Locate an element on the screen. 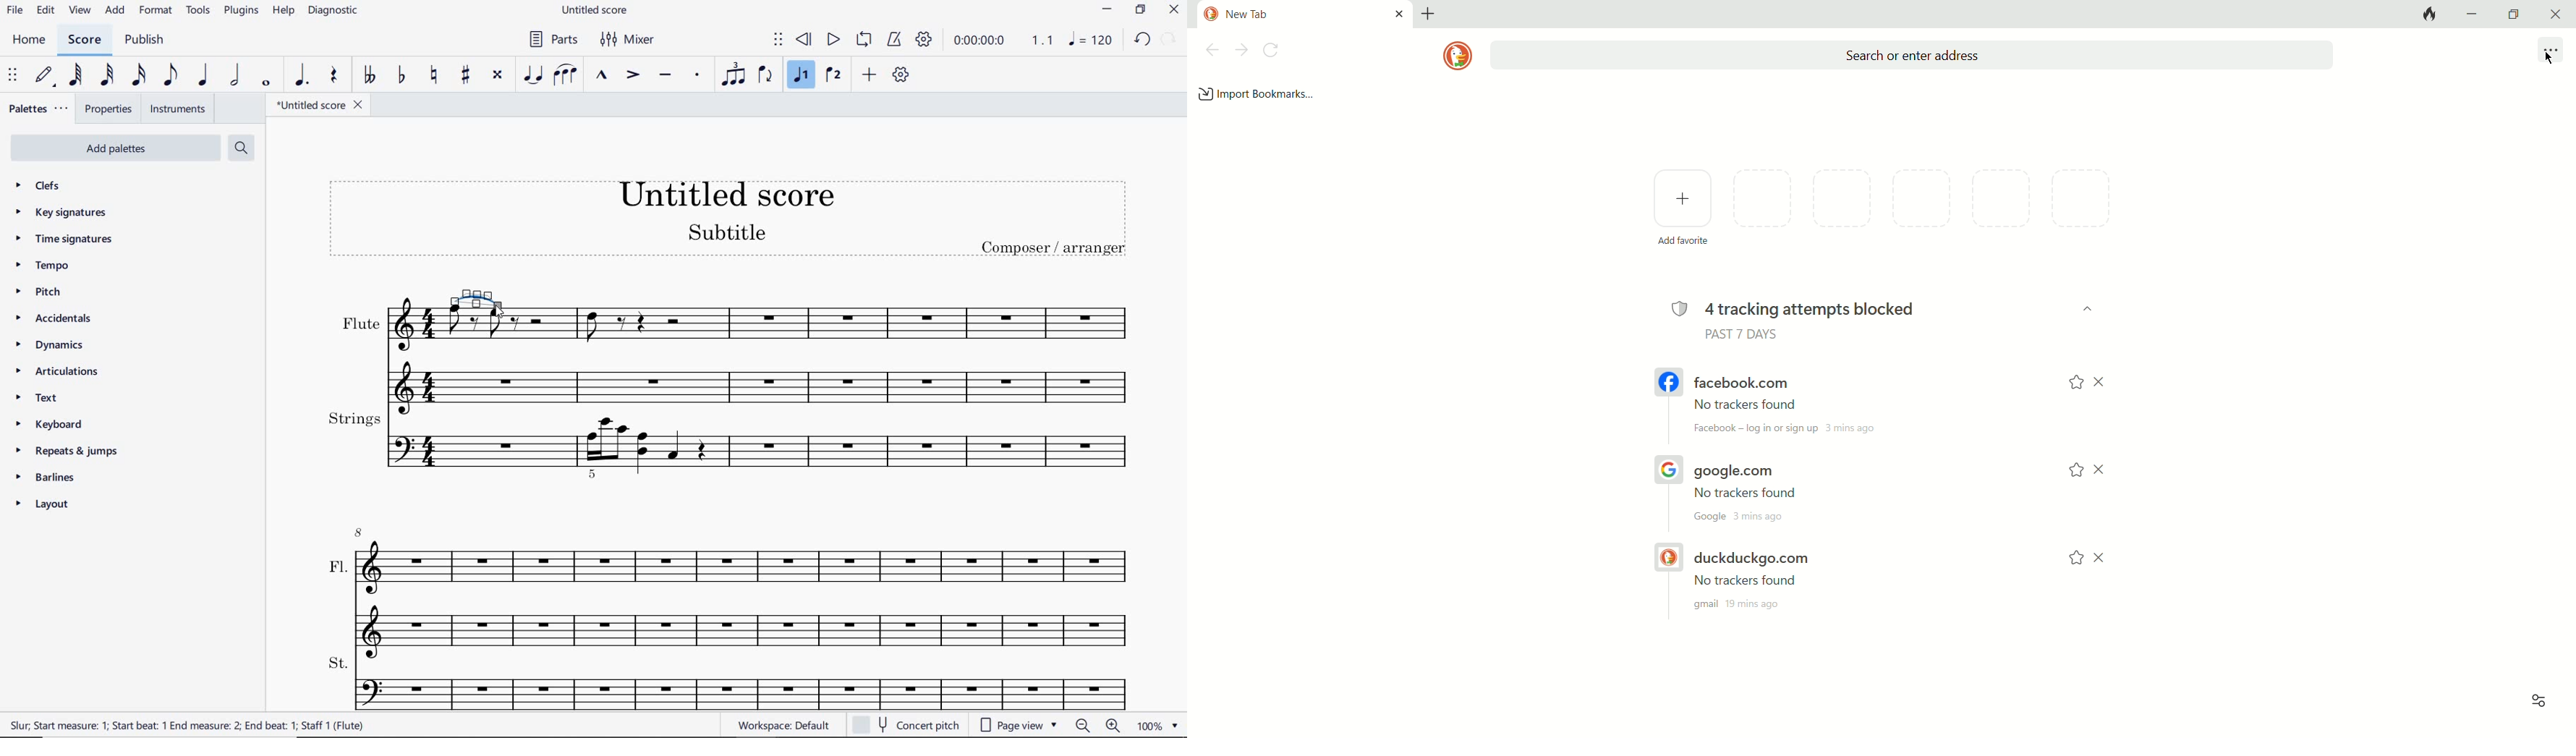 This screenshot has height=756, width=2576. WHOLE NOTE is located at coordinates (267, 85).